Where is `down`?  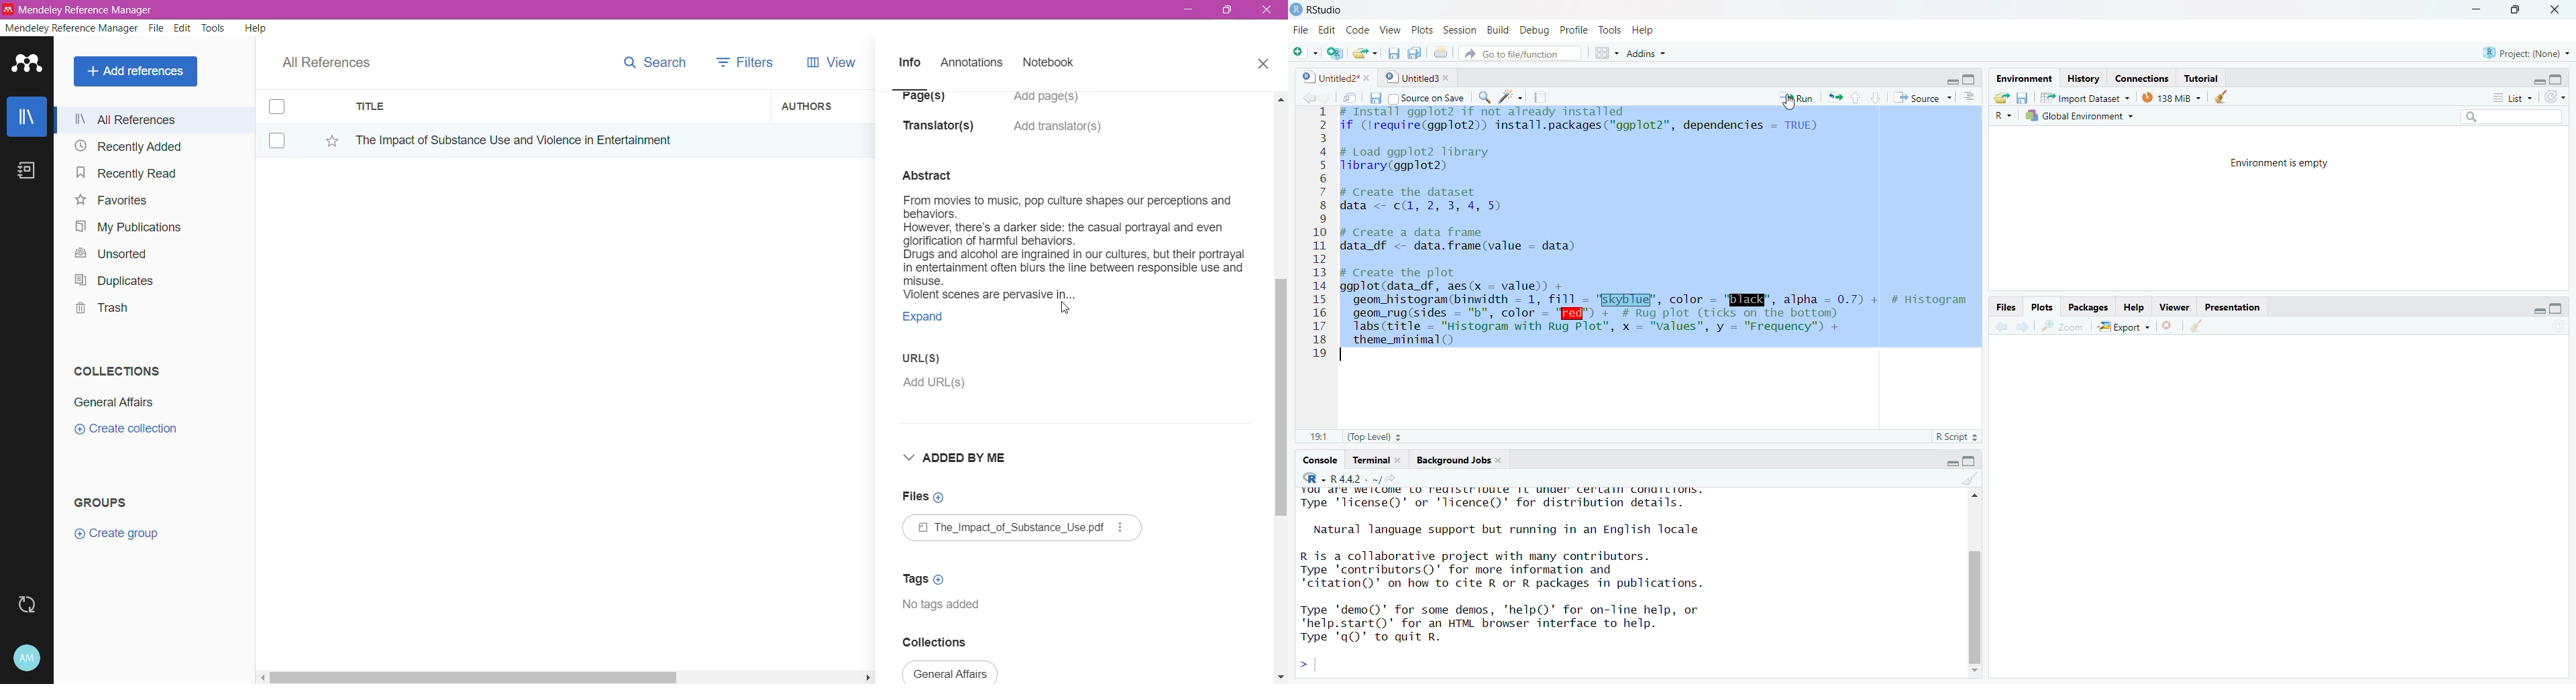 down is located at coordinates (1878, 97).